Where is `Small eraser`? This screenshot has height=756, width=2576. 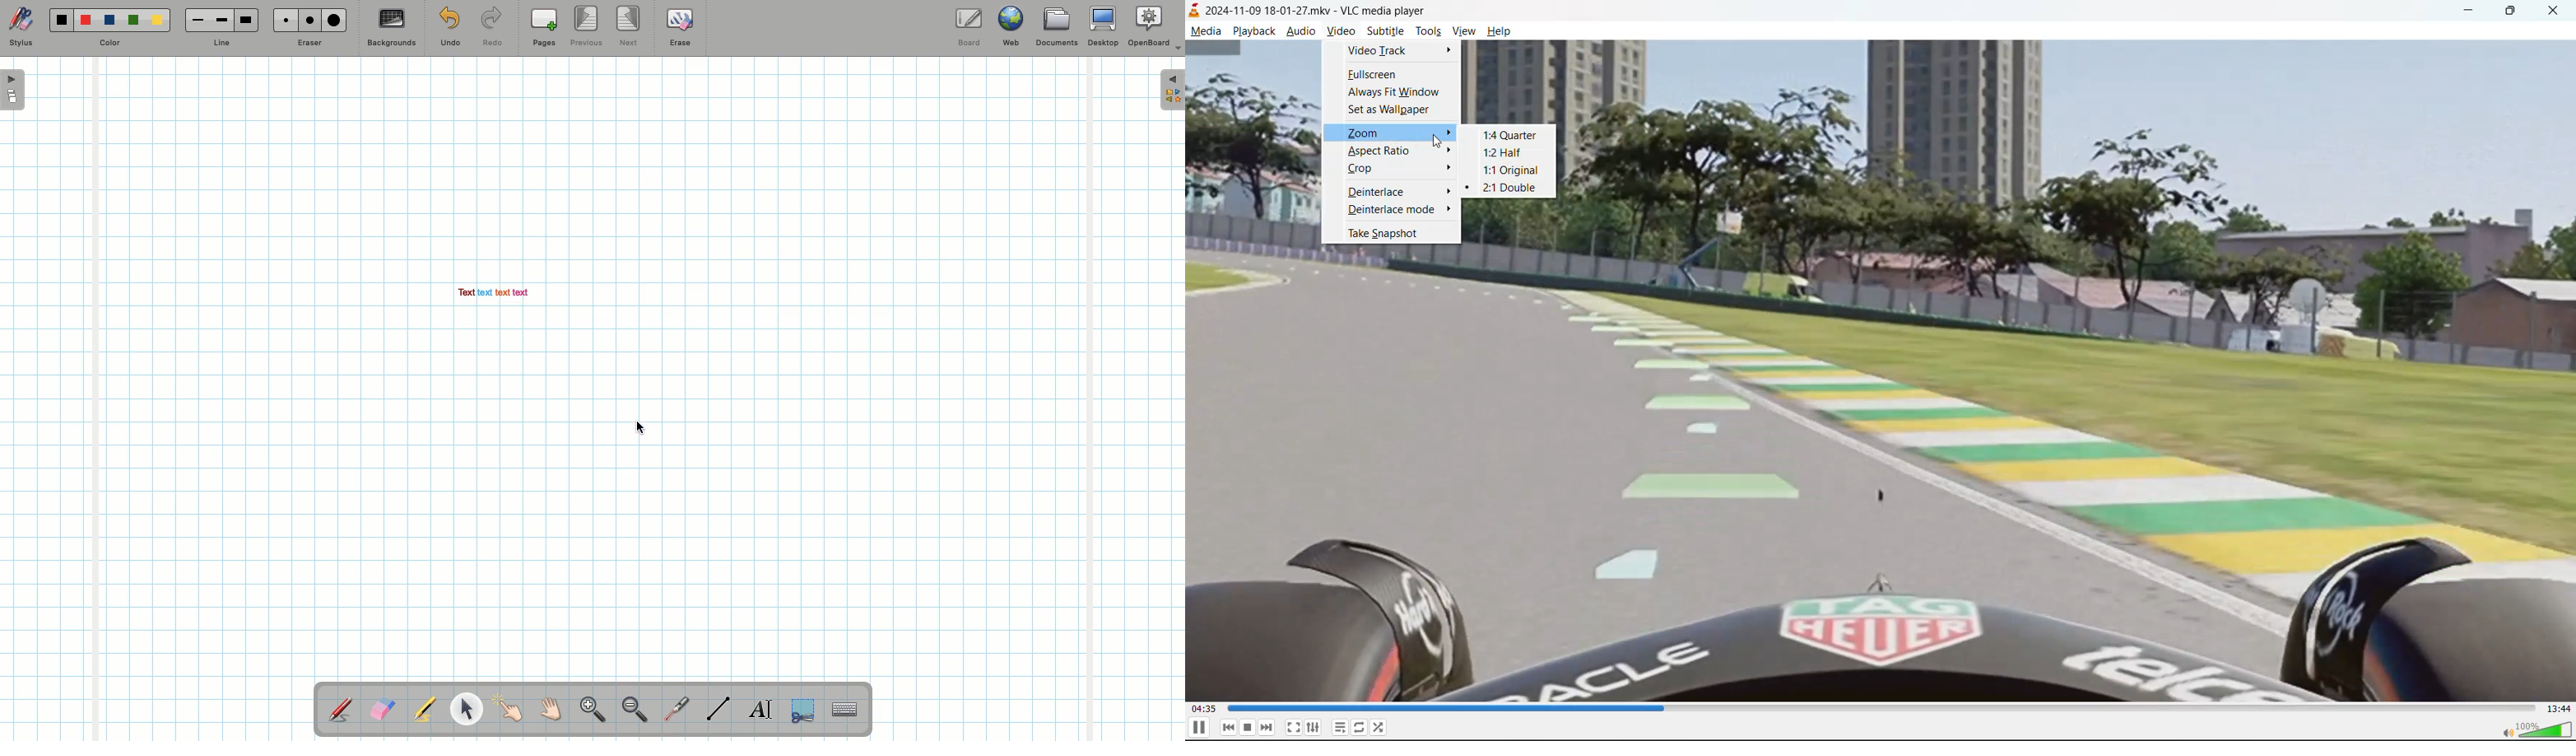
Small eraser is located at coordinates (281, 20).